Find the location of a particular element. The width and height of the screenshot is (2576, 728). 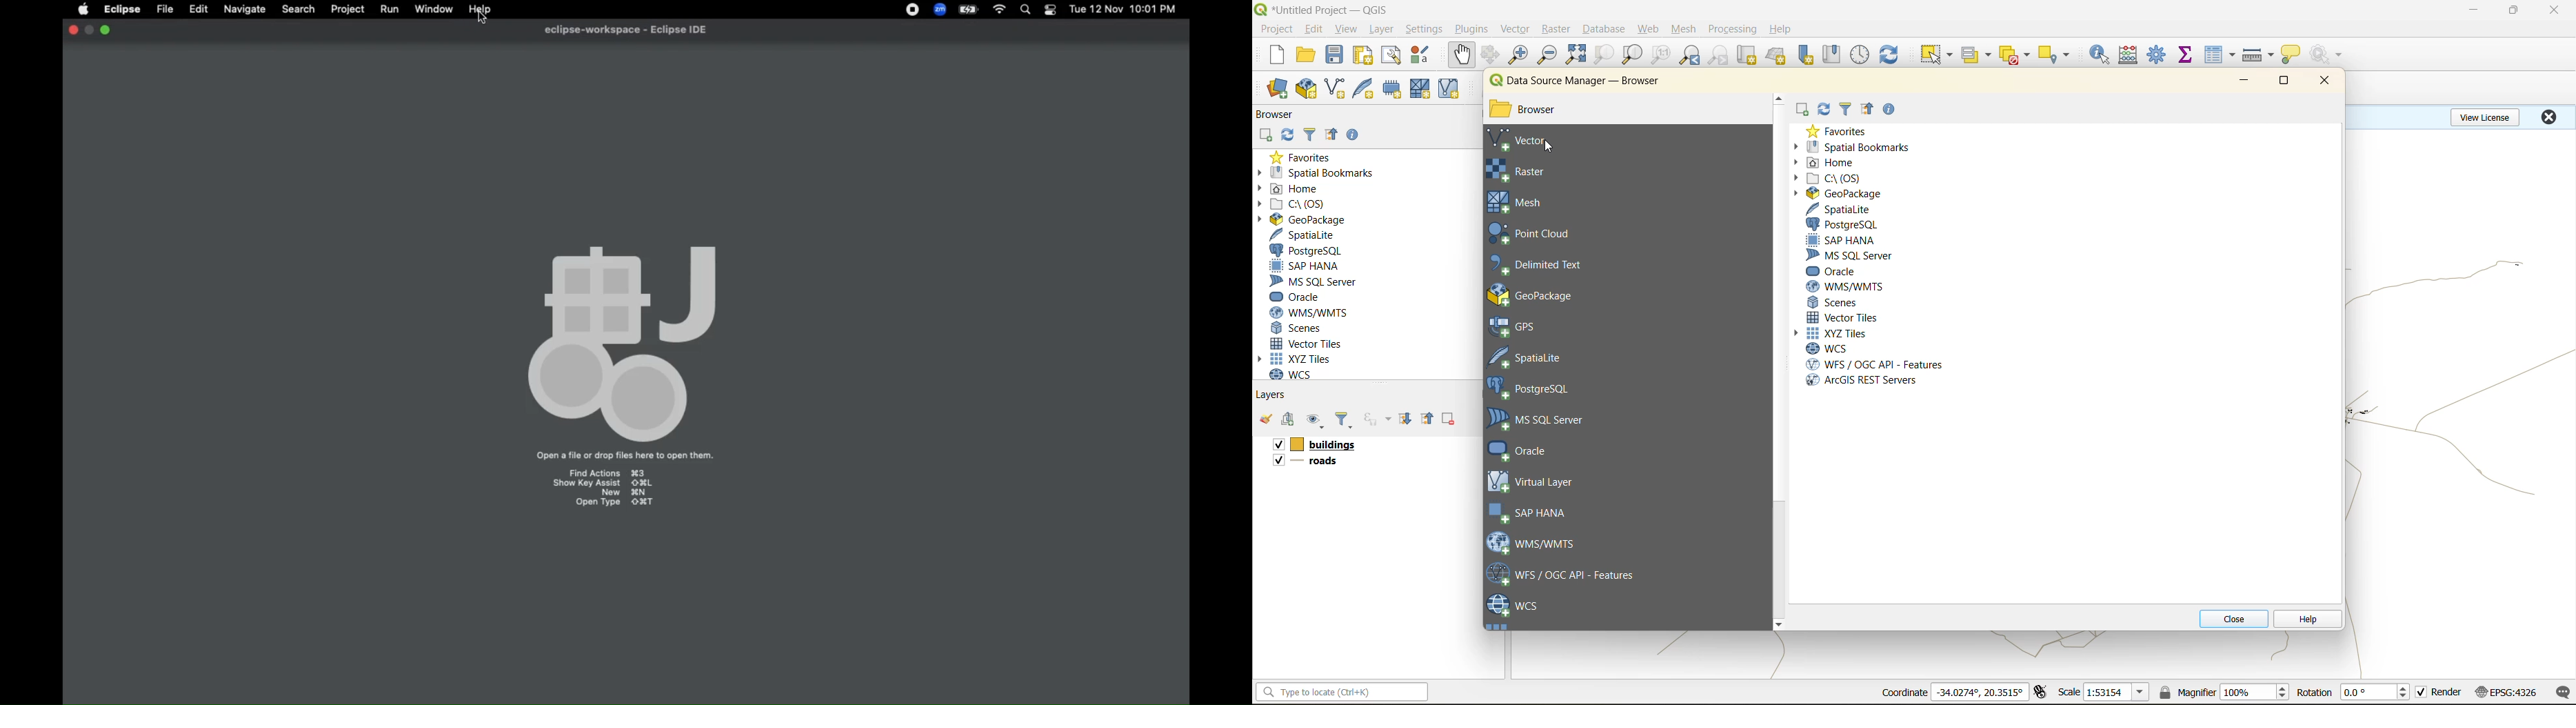

collapse all is located at coordinates (1331, 137).